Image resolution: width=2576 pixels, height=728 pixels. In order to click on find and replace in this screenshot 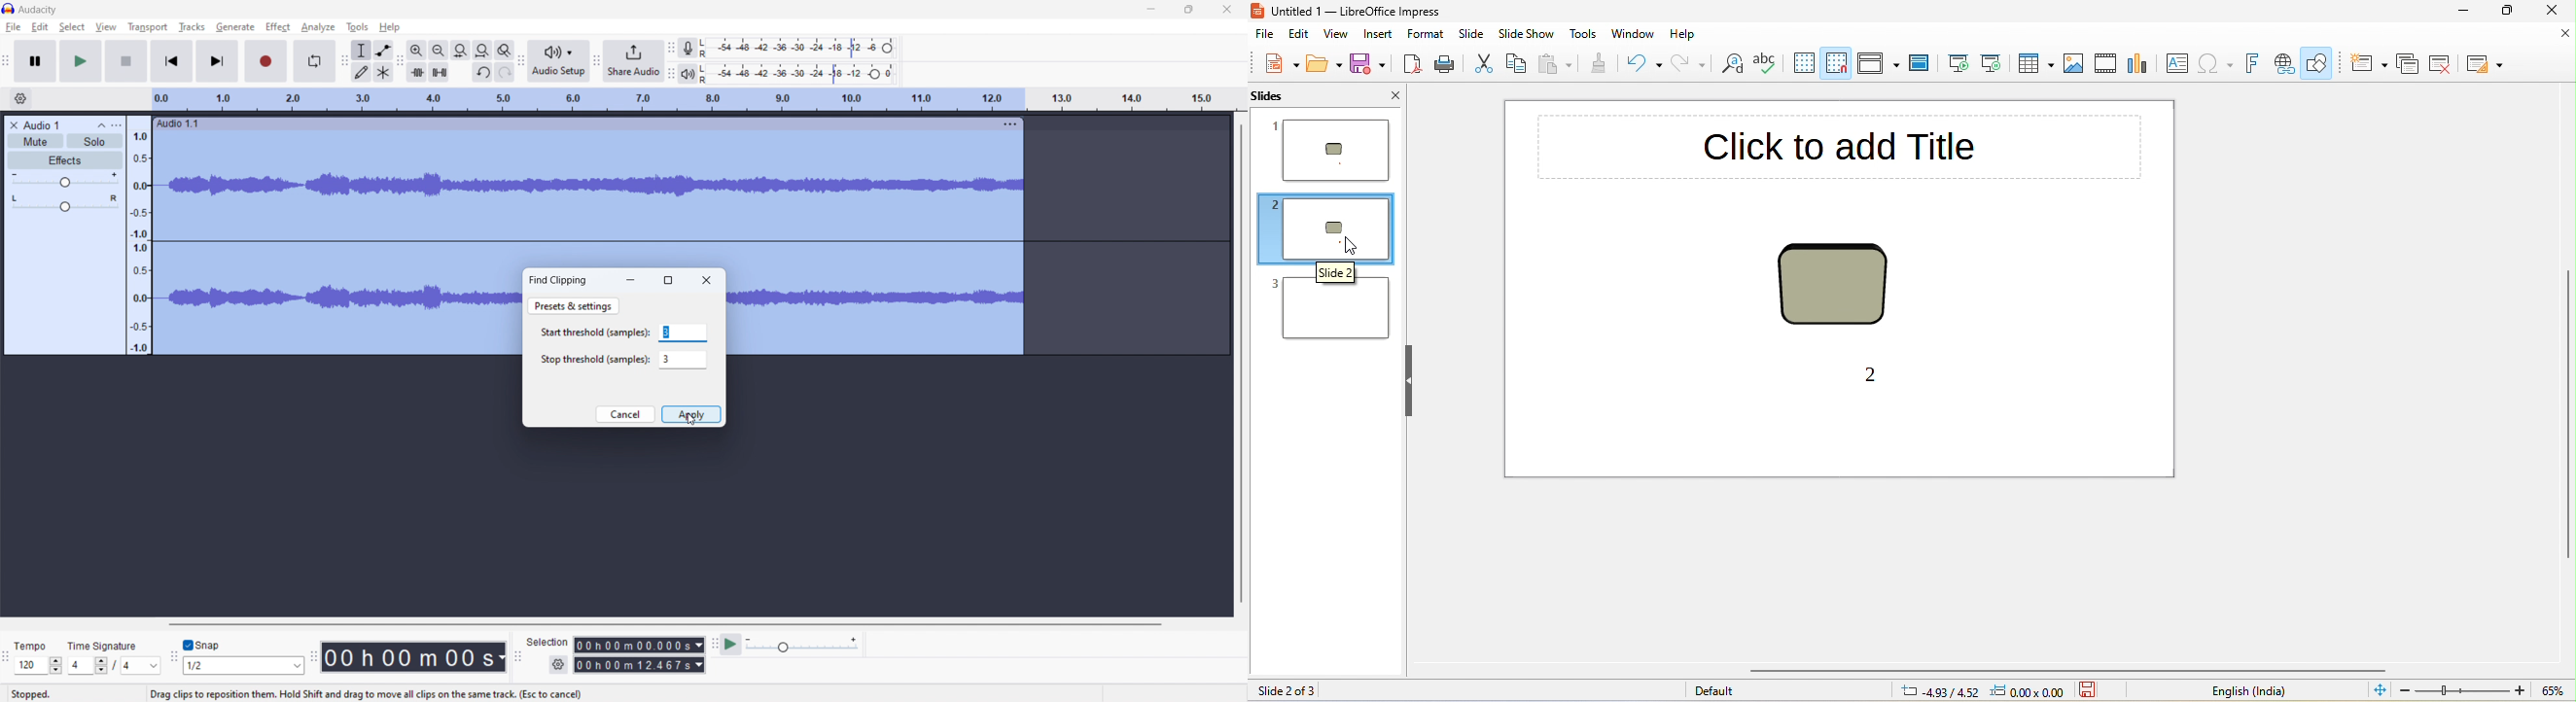, I will do `click(1732, 65)`.